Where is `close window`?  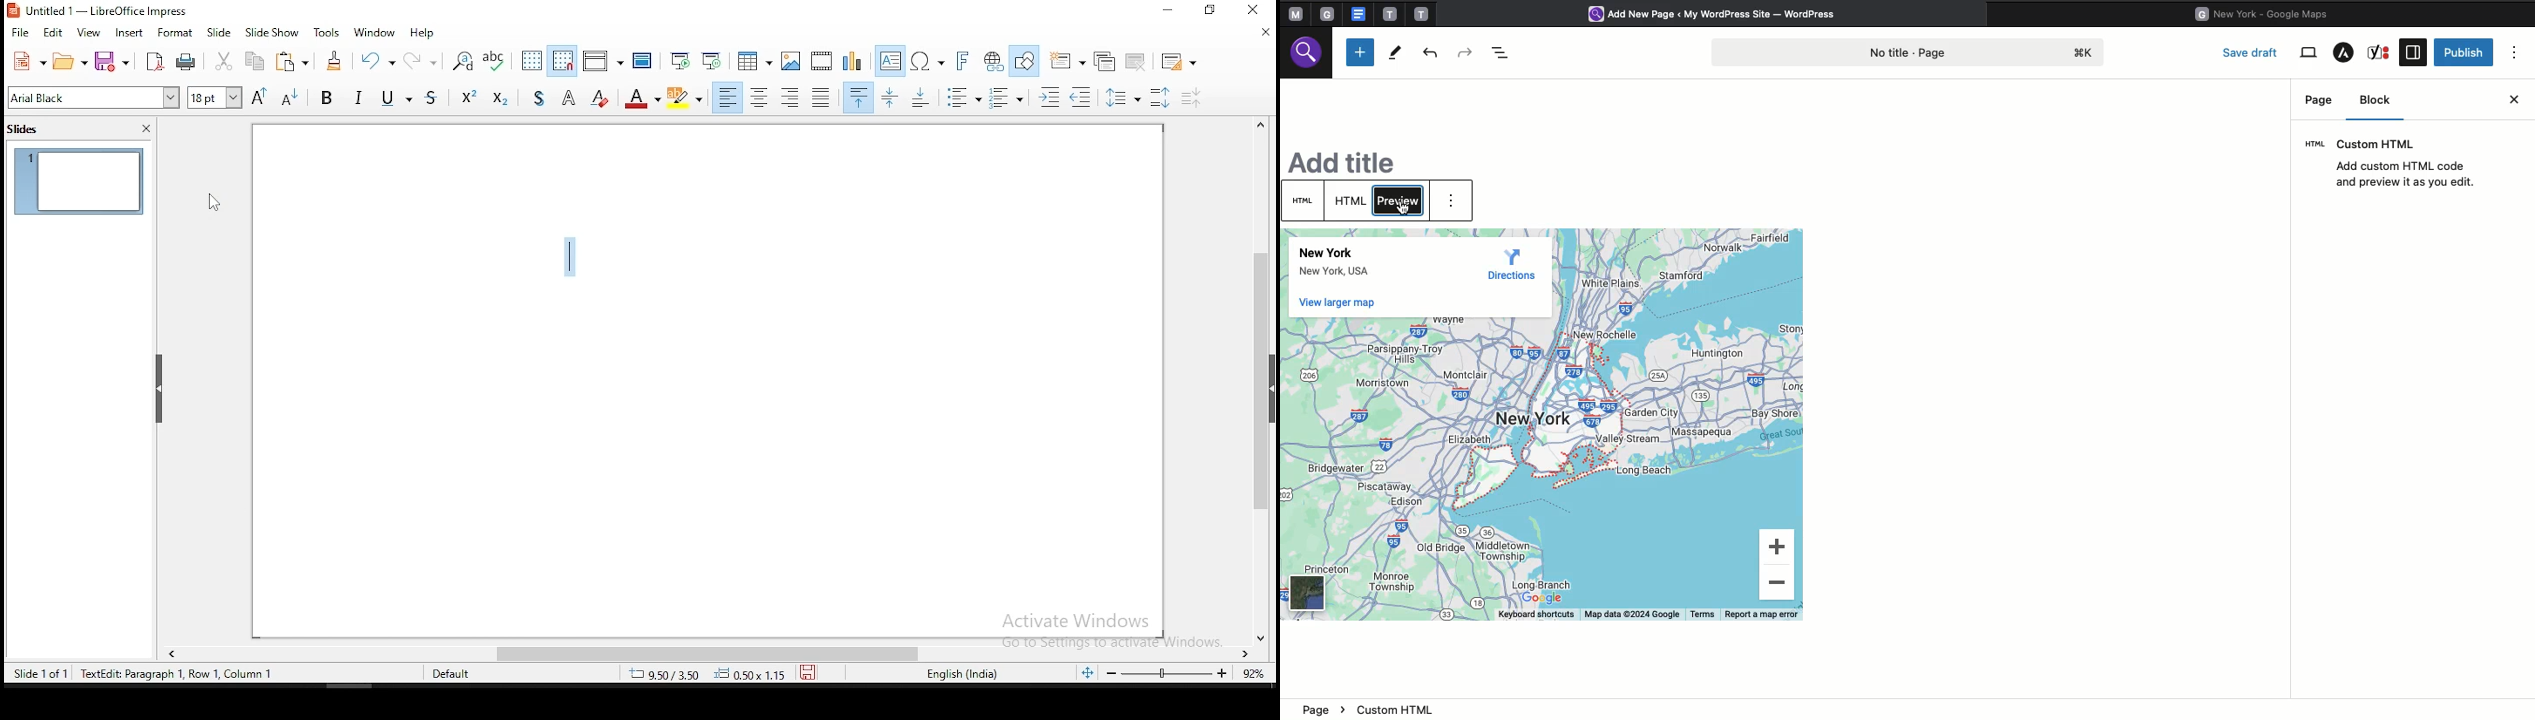 close window is located at coordinates (1249, 9).